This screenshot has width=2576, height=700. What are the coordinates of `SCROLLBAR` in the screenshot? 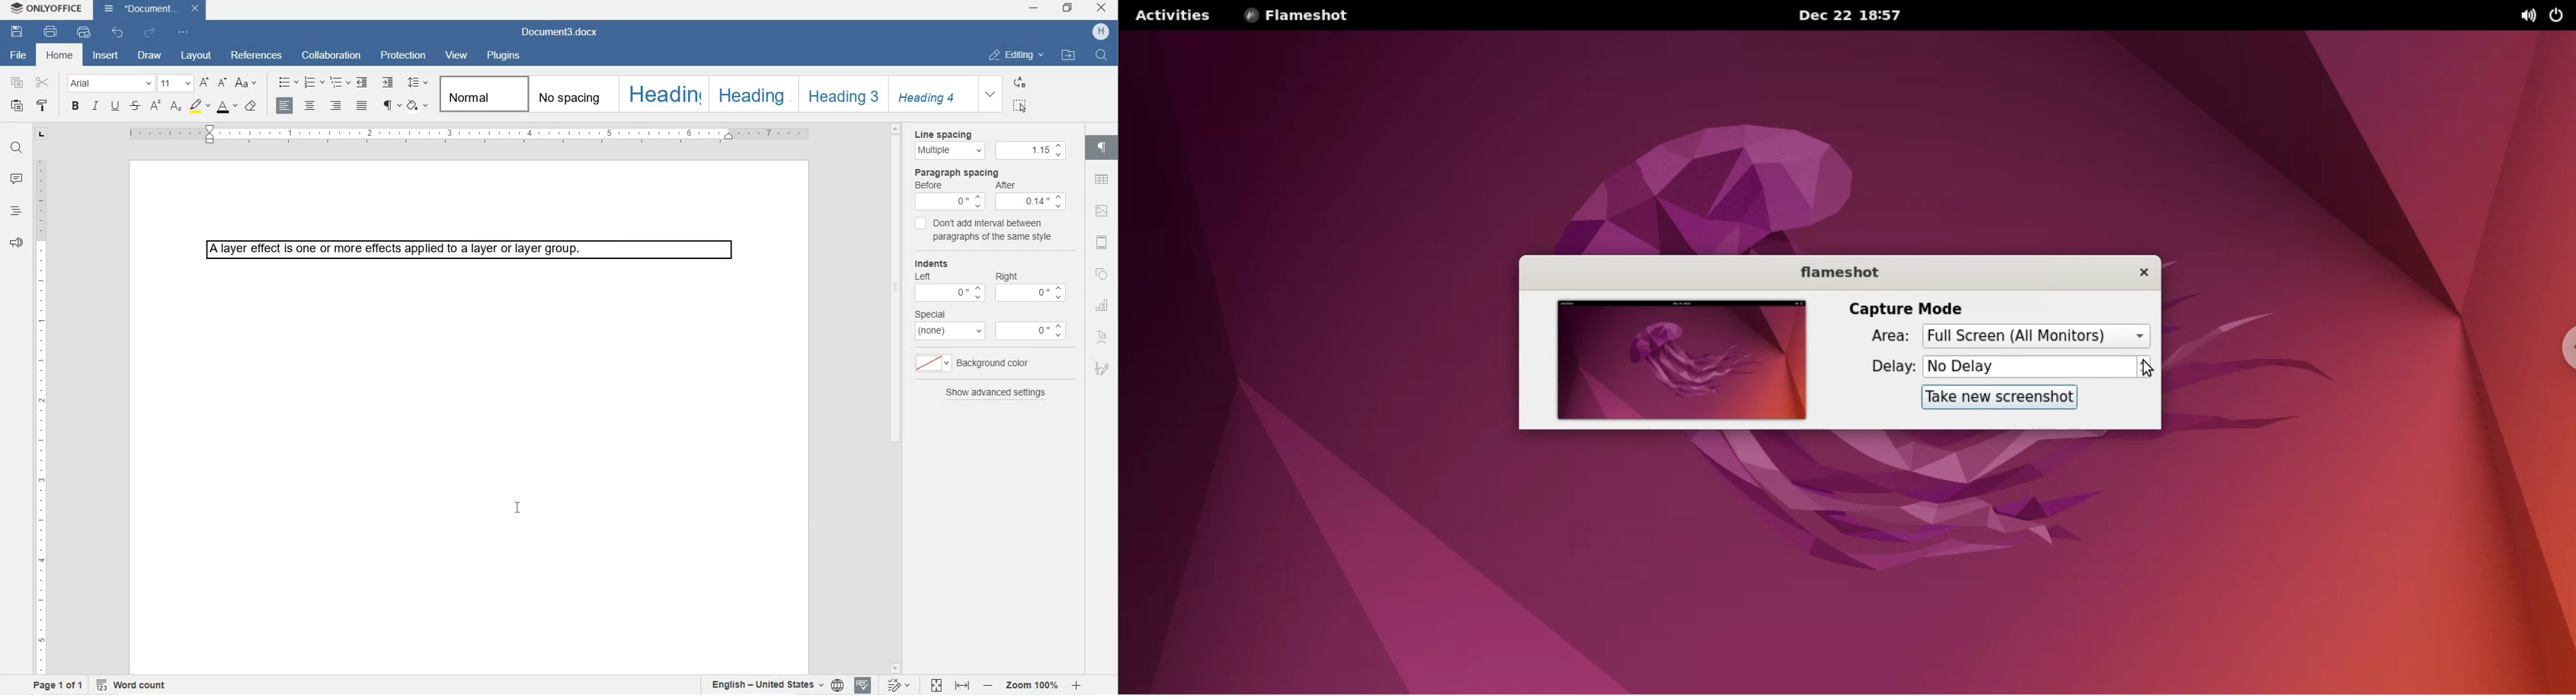 It's located at (896, 397).